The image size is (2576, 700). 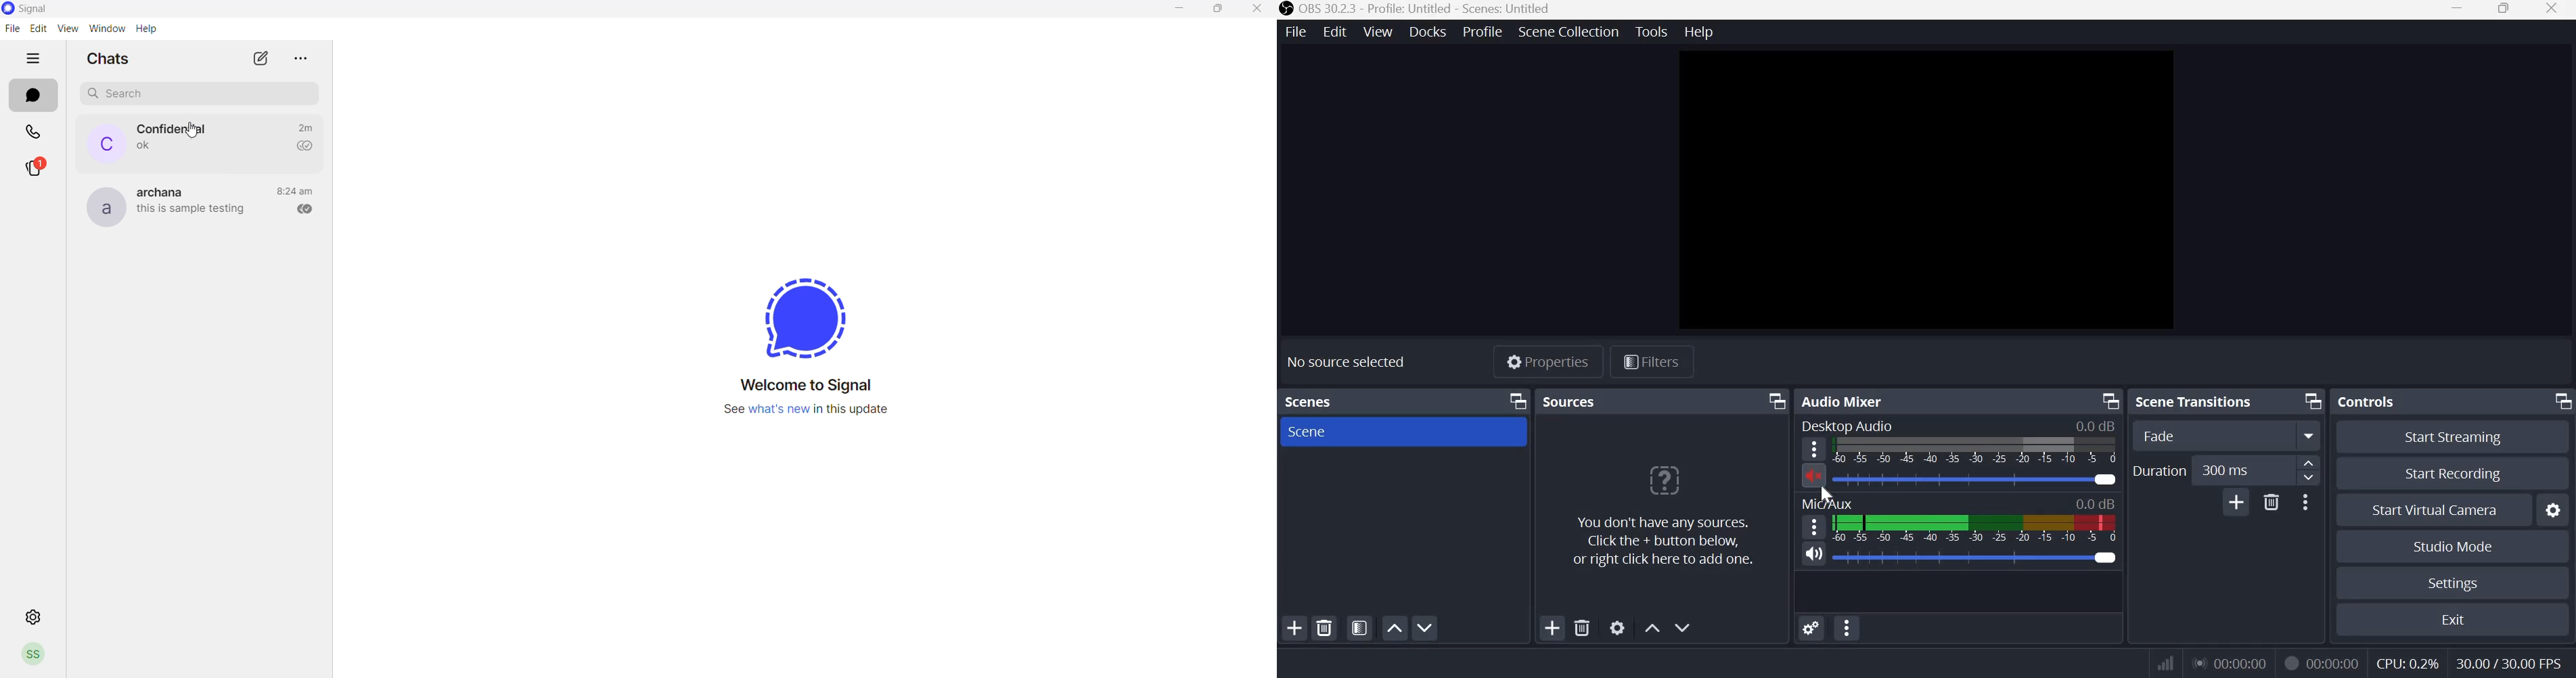 What do you see at coordinates (2552, 511) in the screenshot?
I see `configure virtual camera` at bounding box center [2552, 511].